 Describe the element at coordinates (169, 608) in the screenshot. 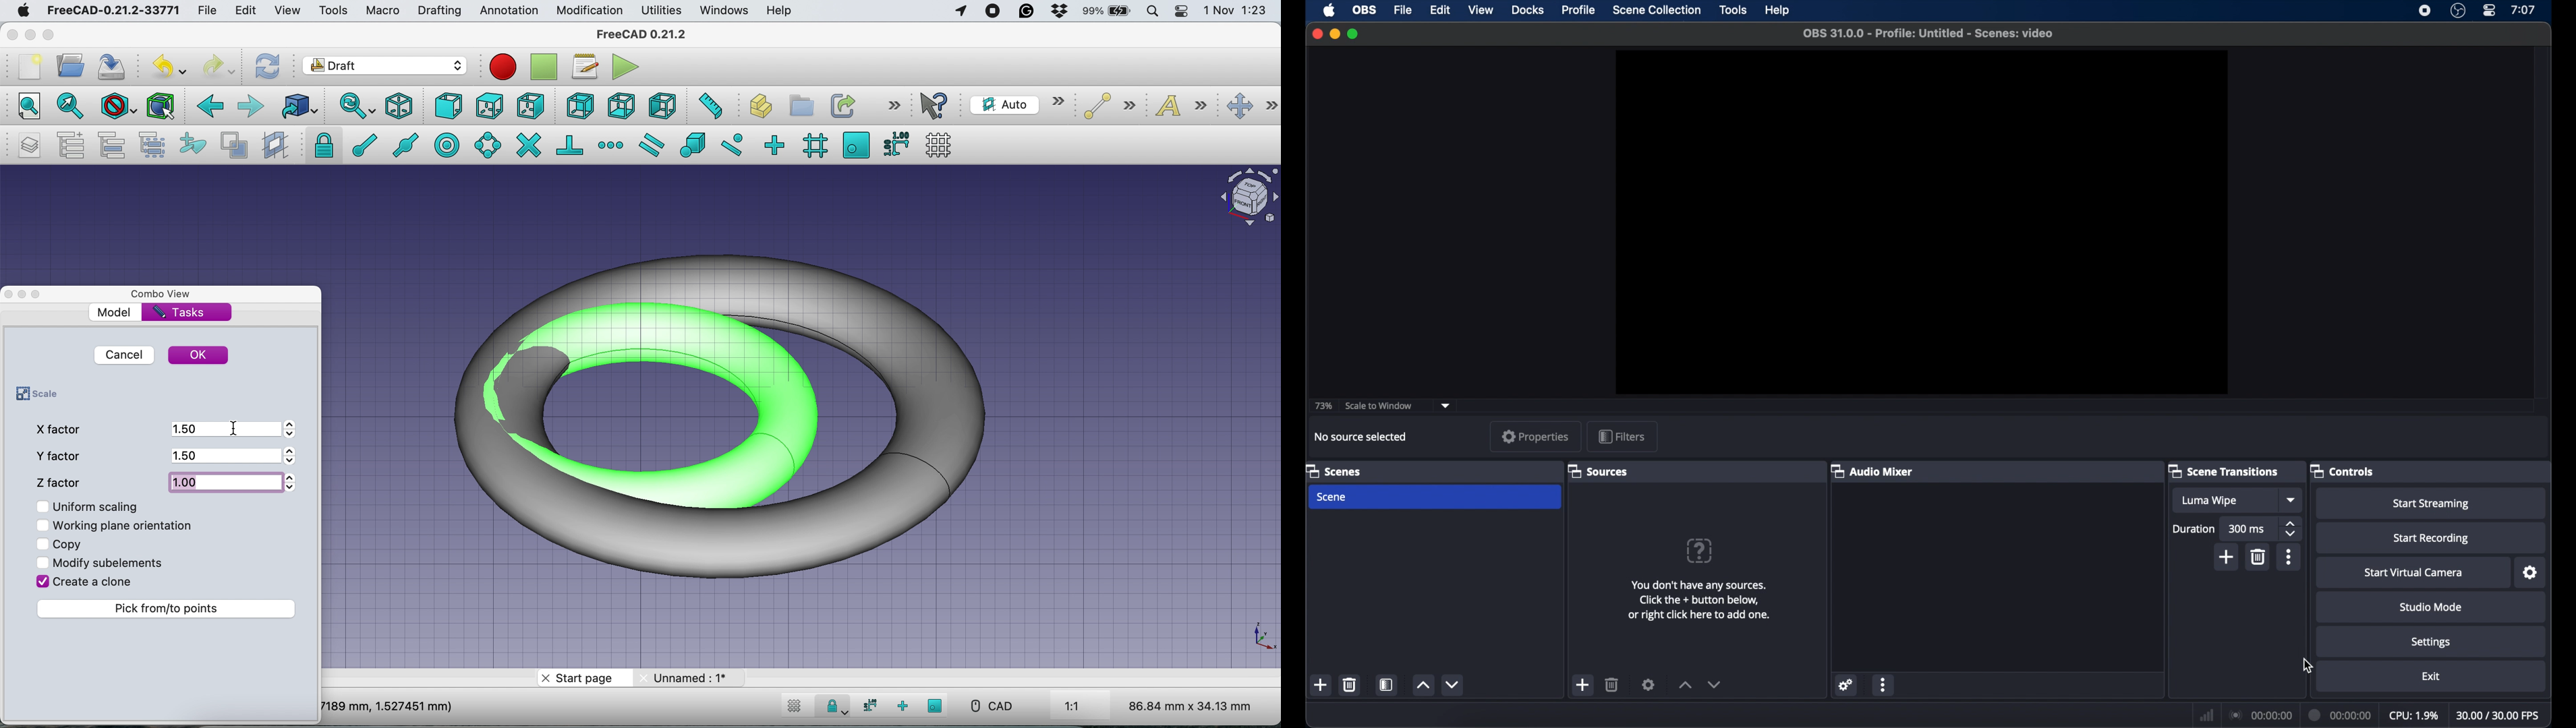

I see `pick from to points` at that location.